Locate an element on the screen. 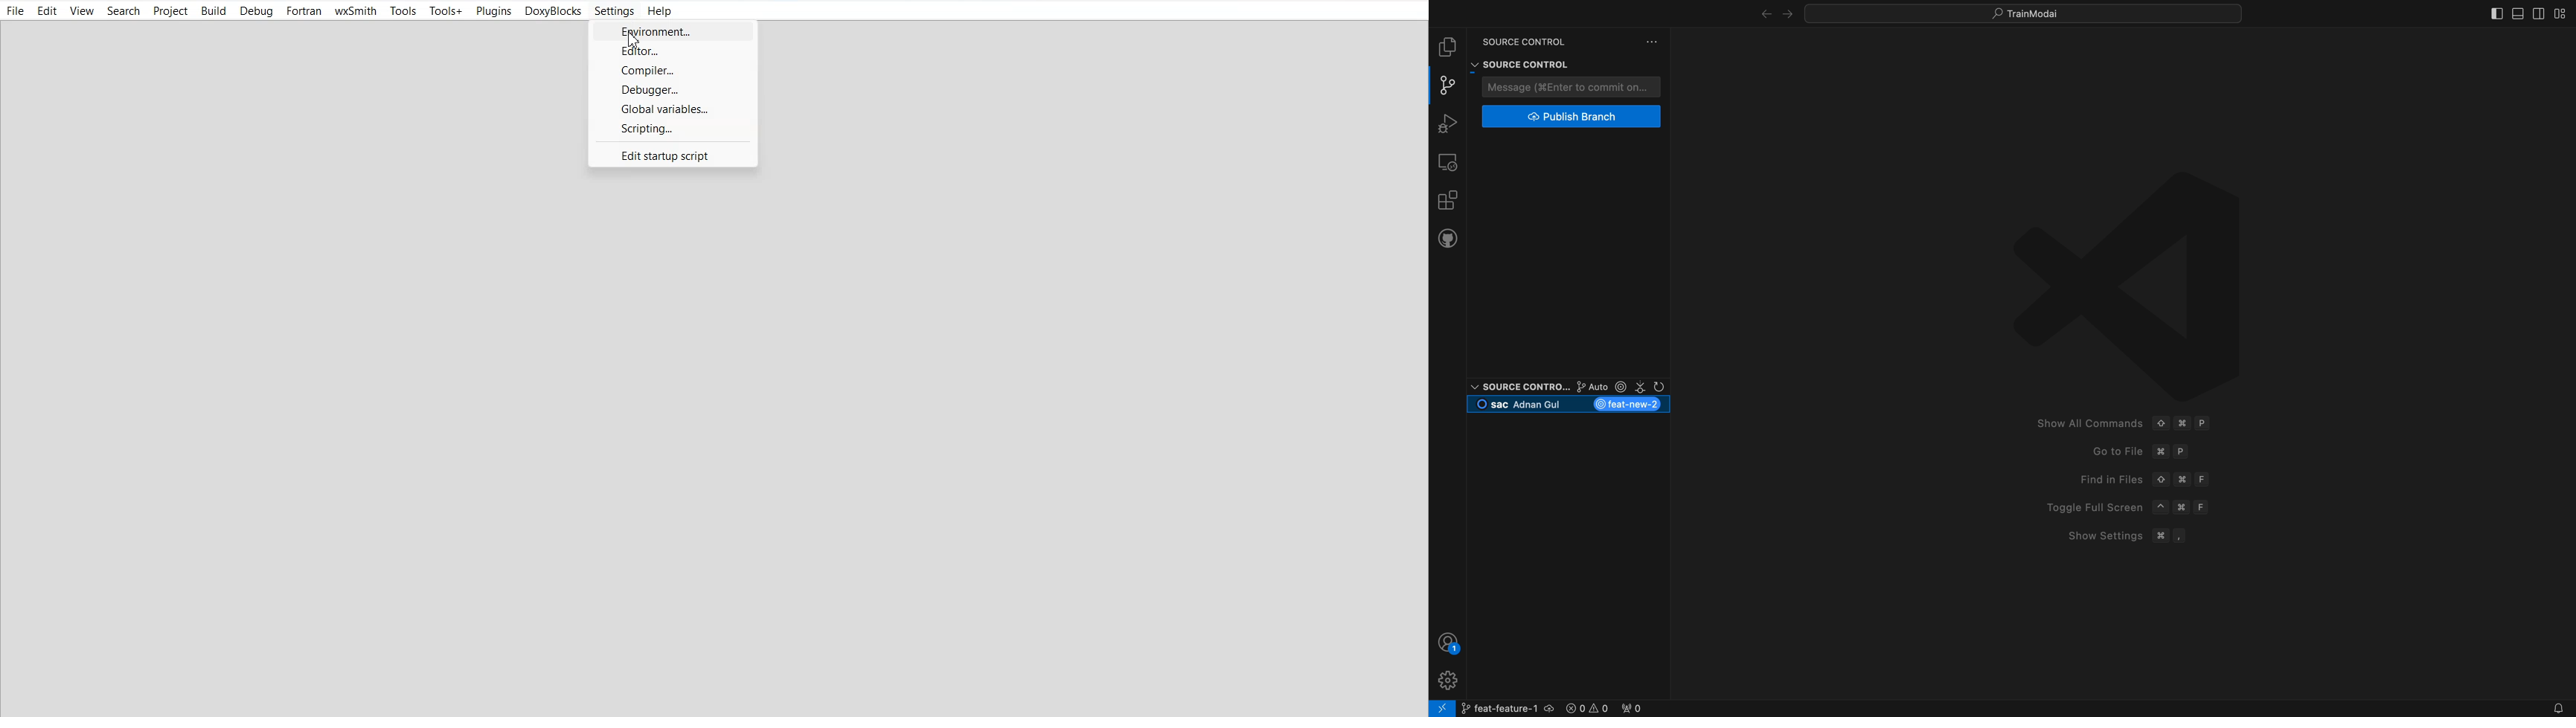 The image size is (2576, 728). Search is located at coordinates (125, 11).